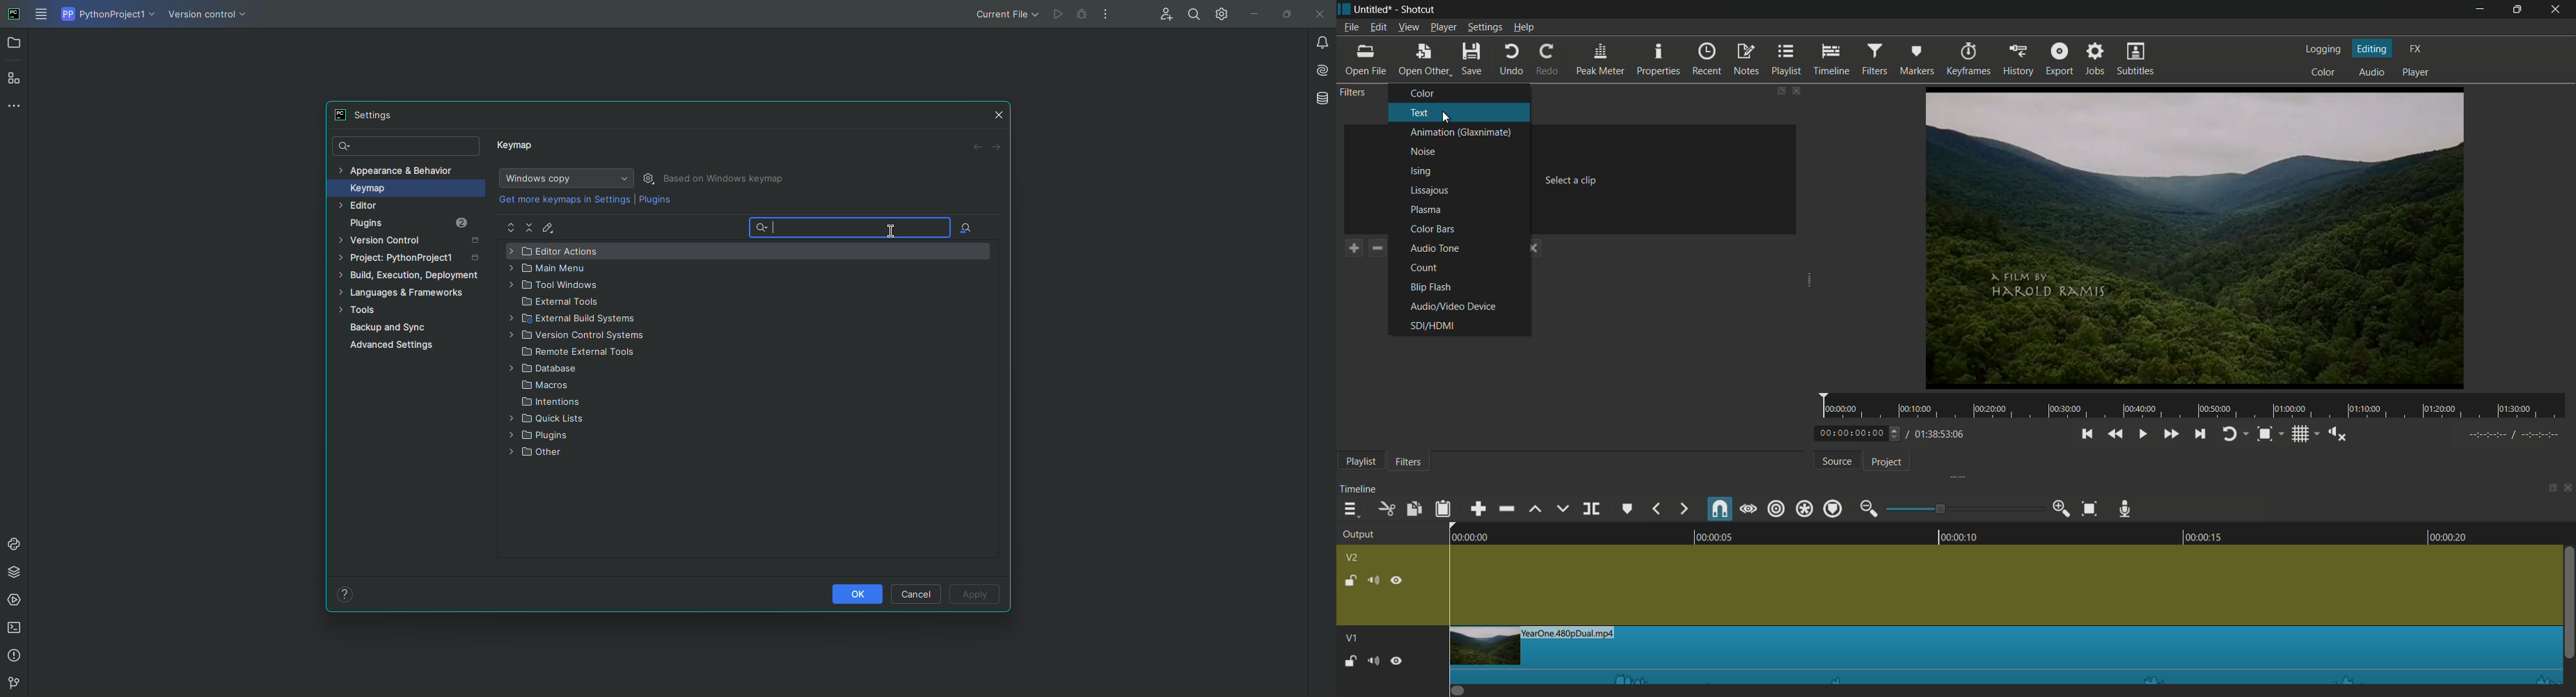 The height and width of the screenshot is (700, 2576). I want to click on edit menu, so click(1378, 27).